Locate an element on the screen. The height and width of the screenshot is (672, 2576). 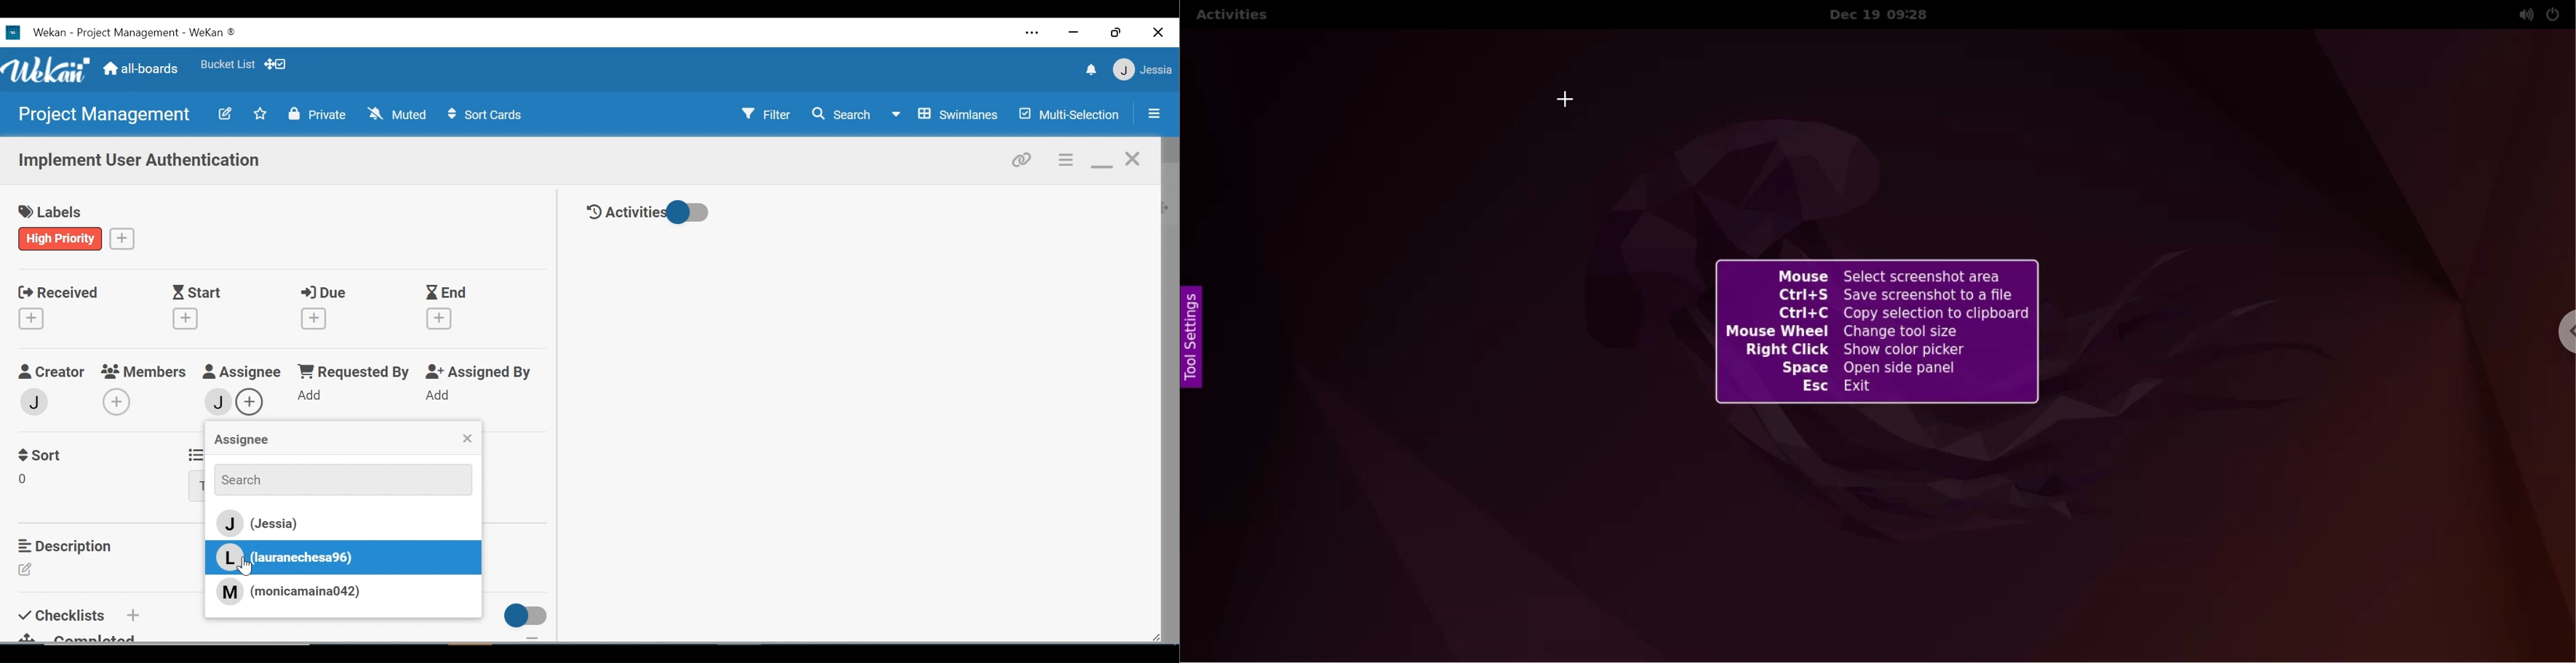
Sort is located at coordinates (42, 454).